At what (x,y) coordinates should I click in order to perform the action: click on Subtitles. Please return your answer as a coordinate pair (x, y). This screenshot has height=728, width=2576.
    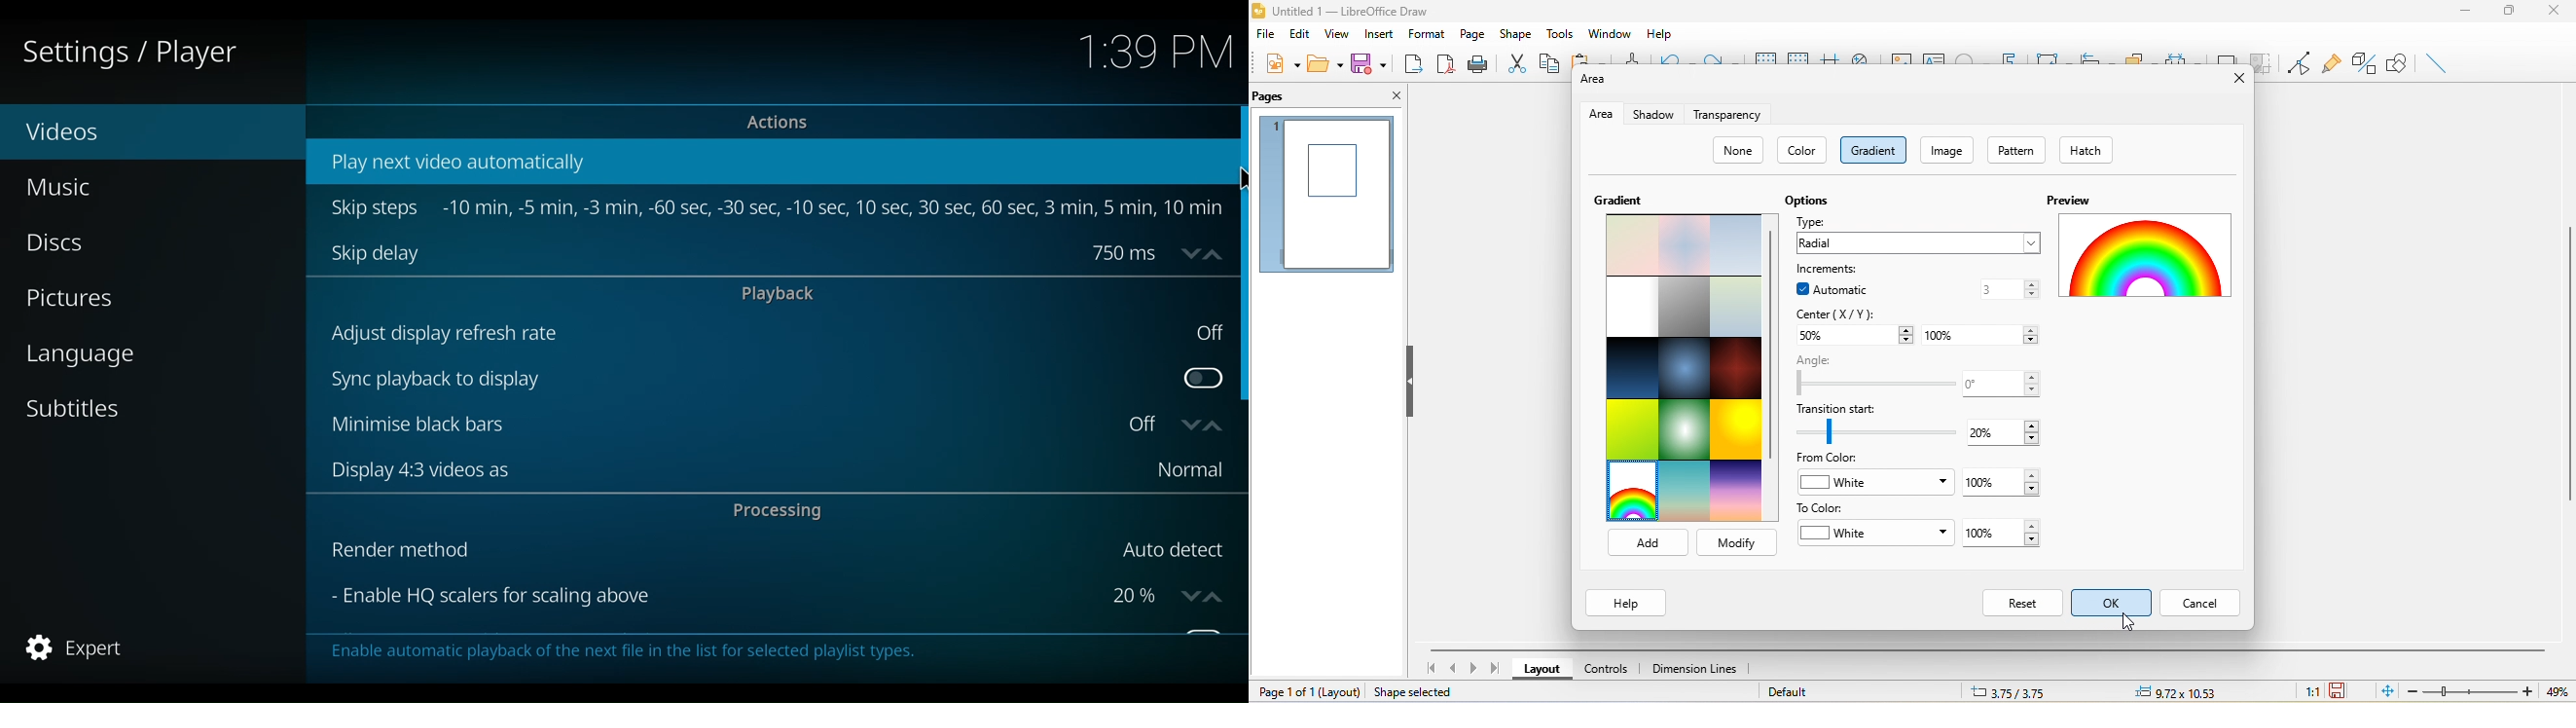
    Looking at the image, I should click on (74, 407).